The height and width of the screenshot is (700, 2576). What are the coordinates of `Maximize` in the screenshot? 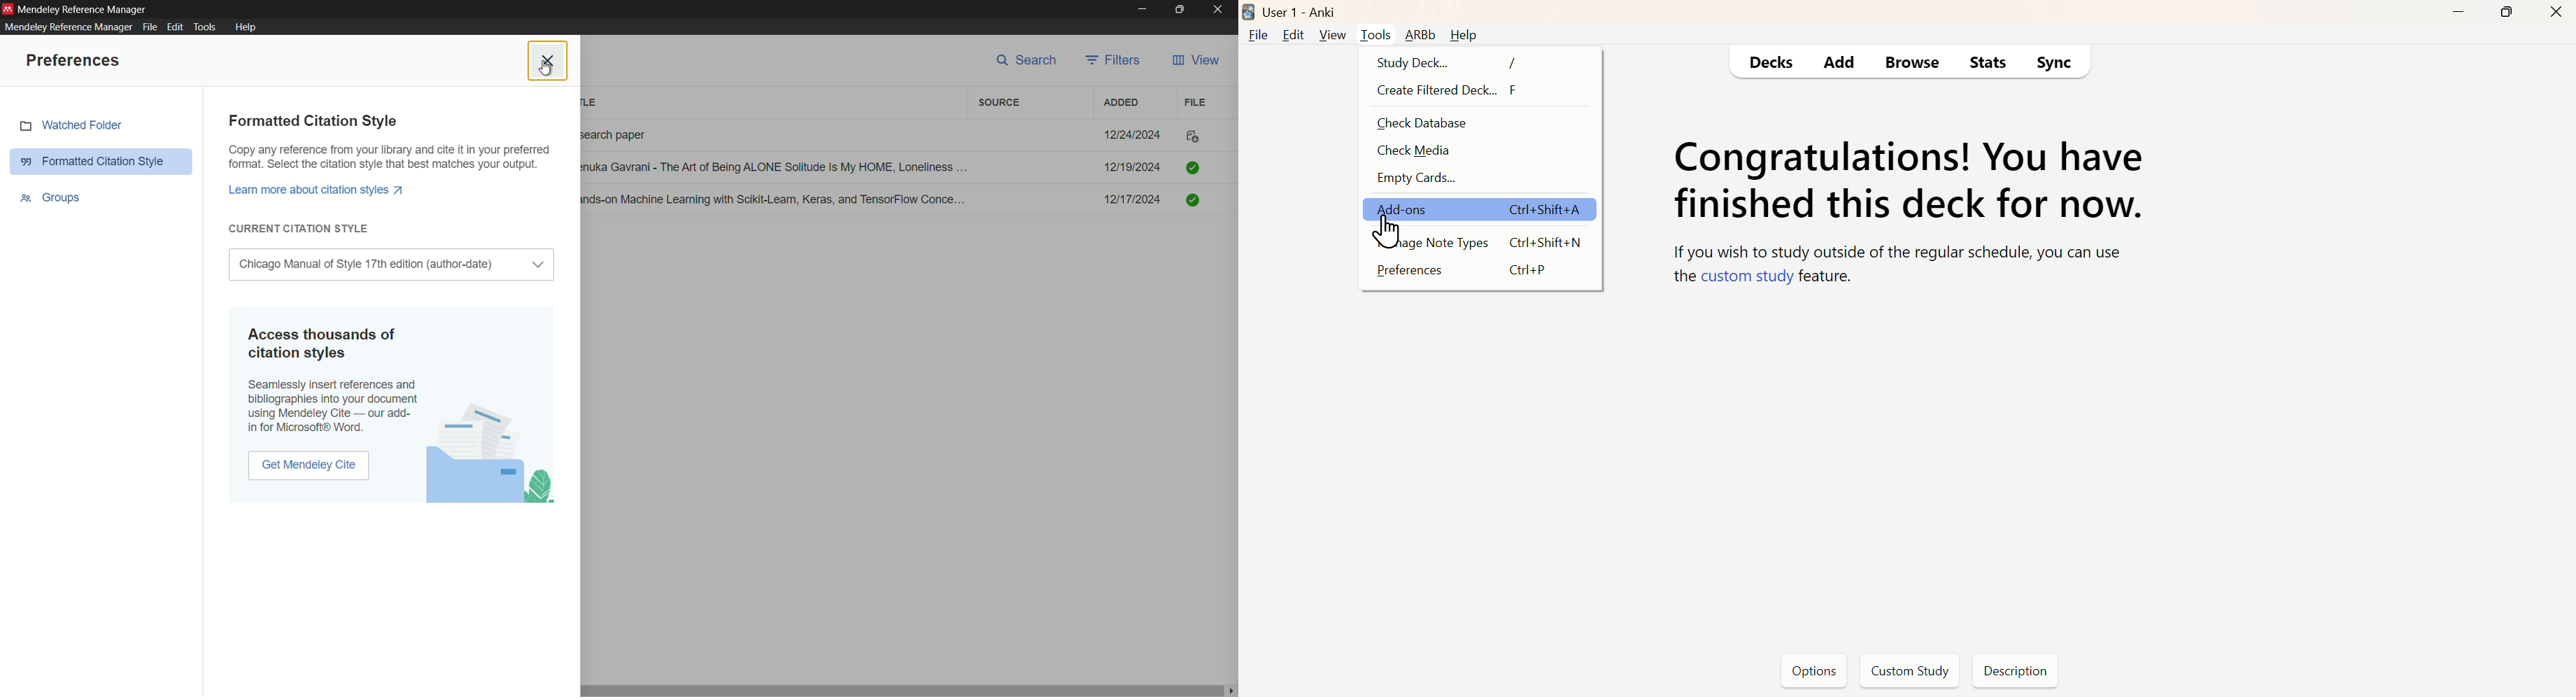 It's located at (2511, 11).